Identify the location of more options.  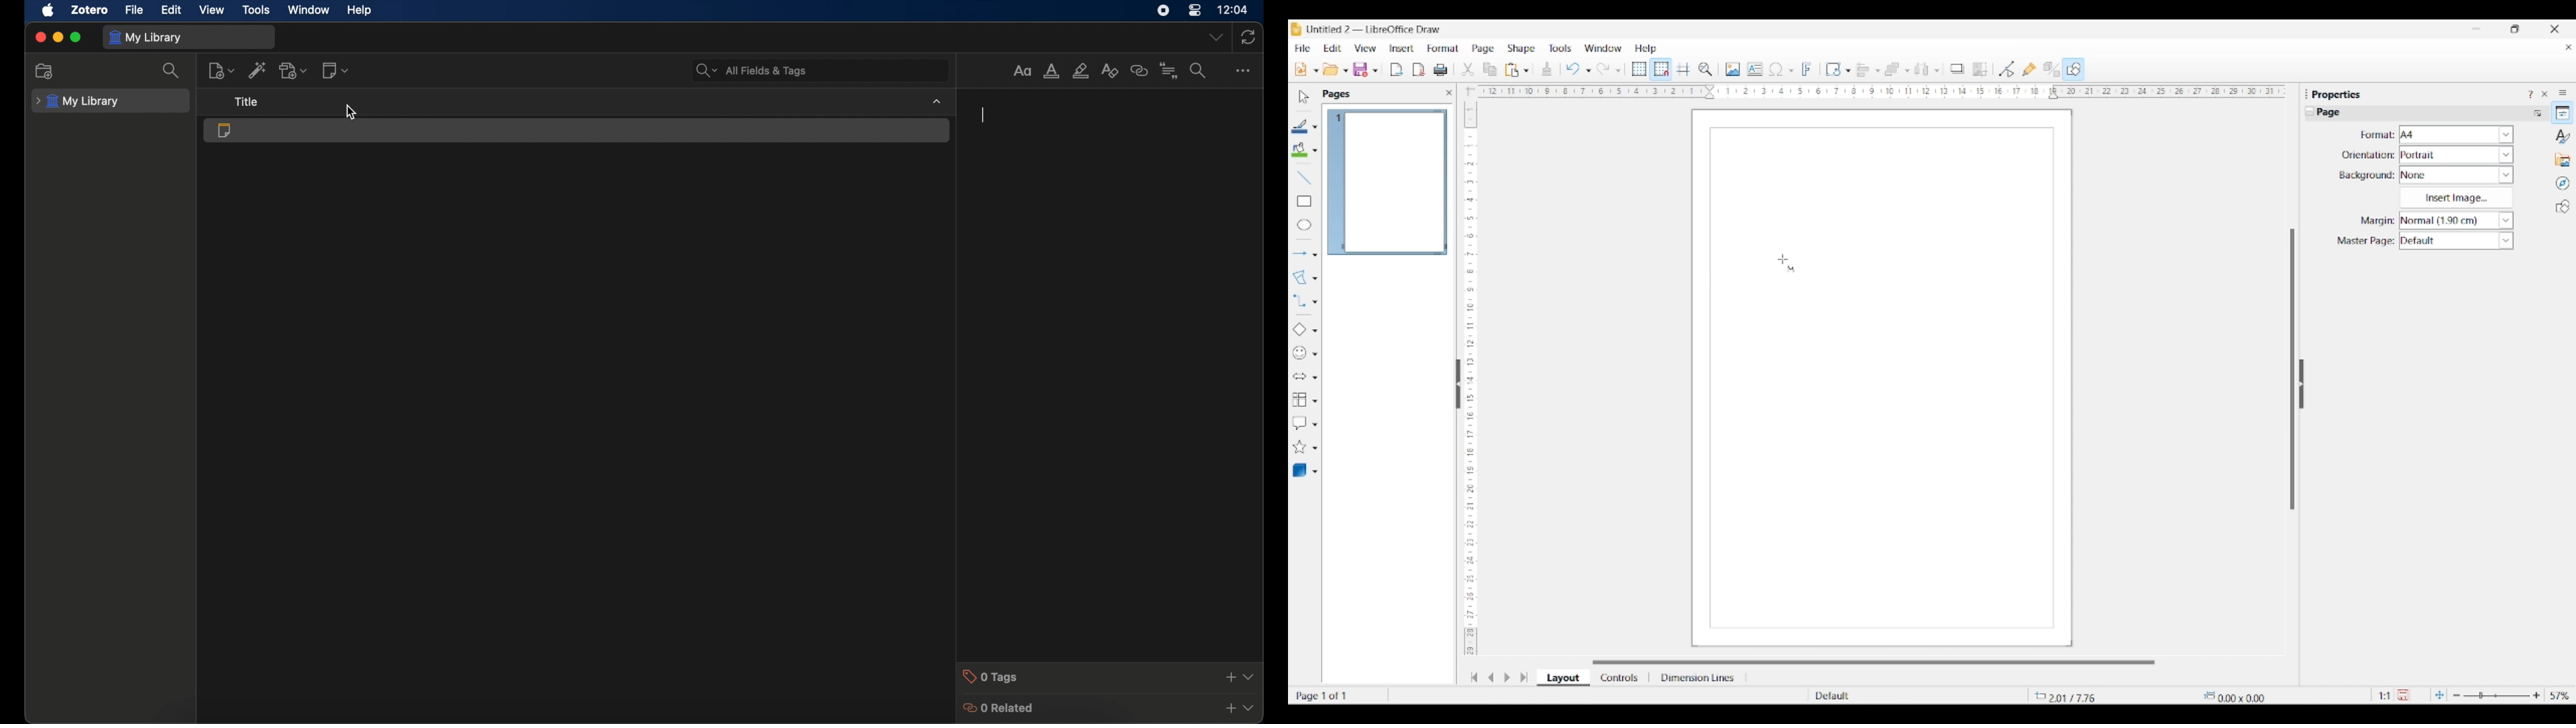
(1242, 70).